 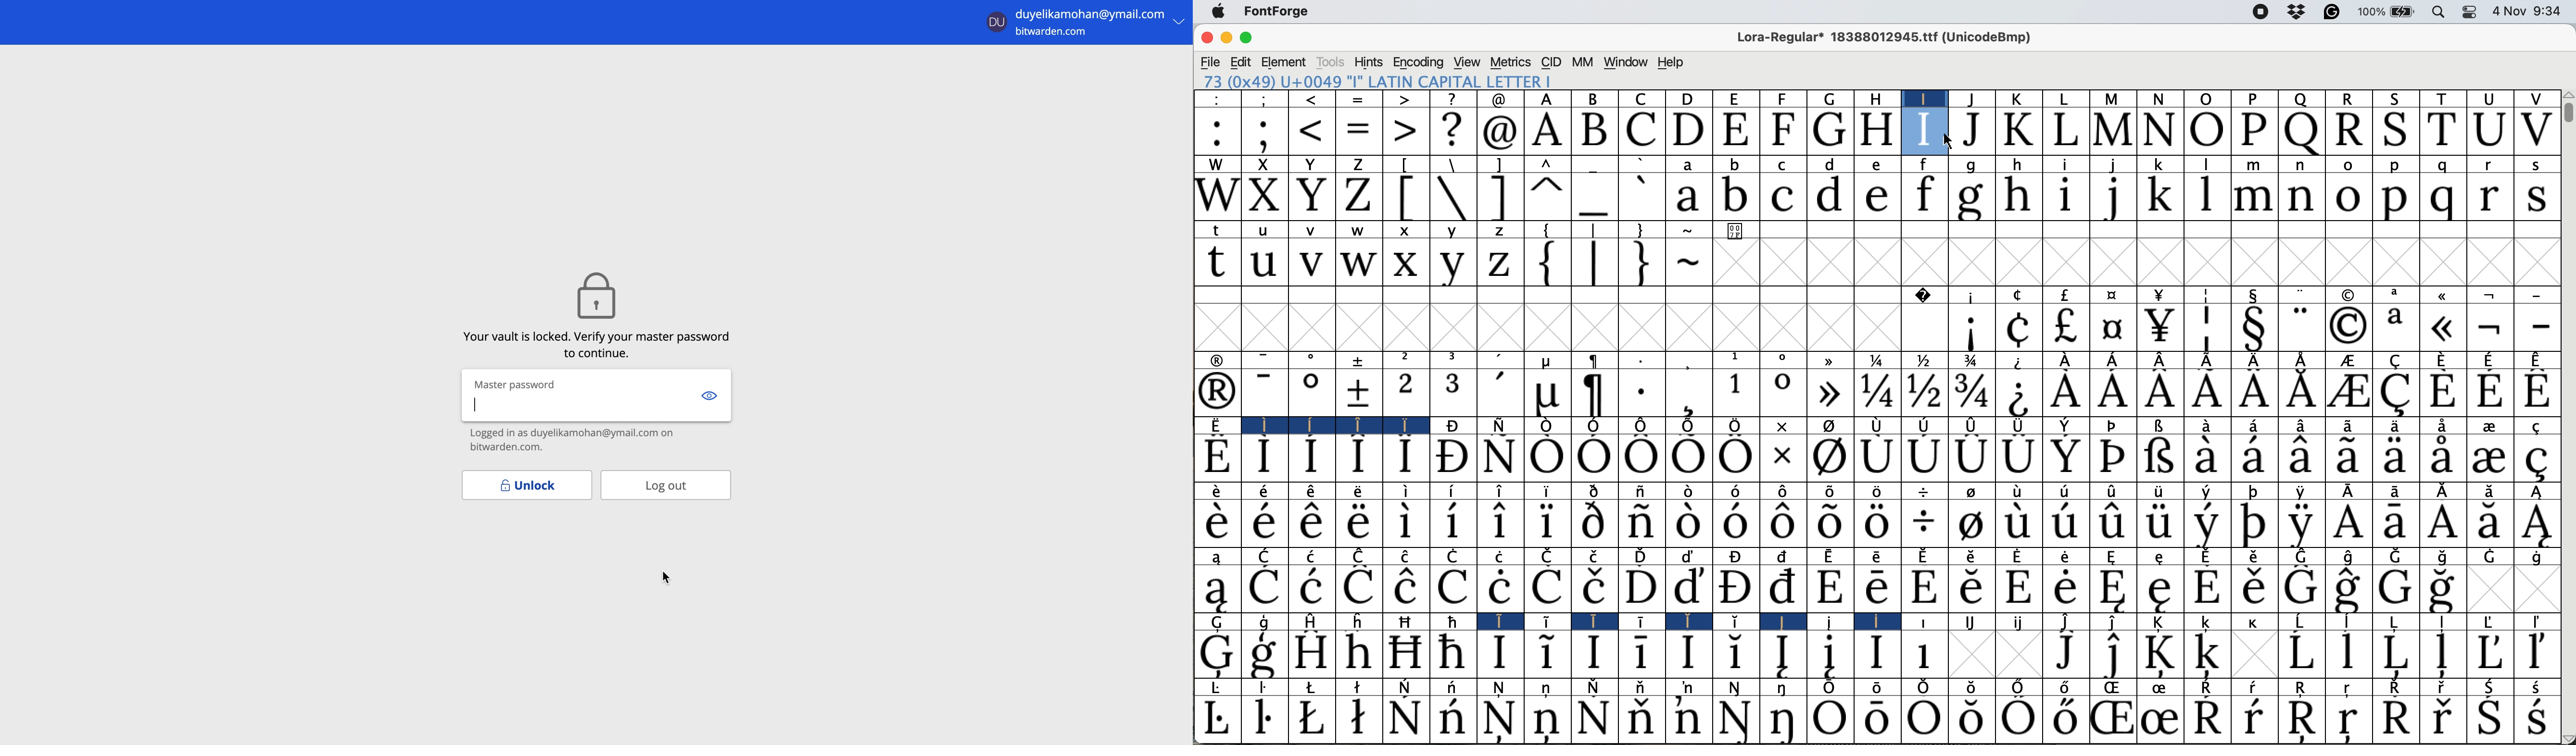 I want to click on Symbol, so click(x=2113, y=491).